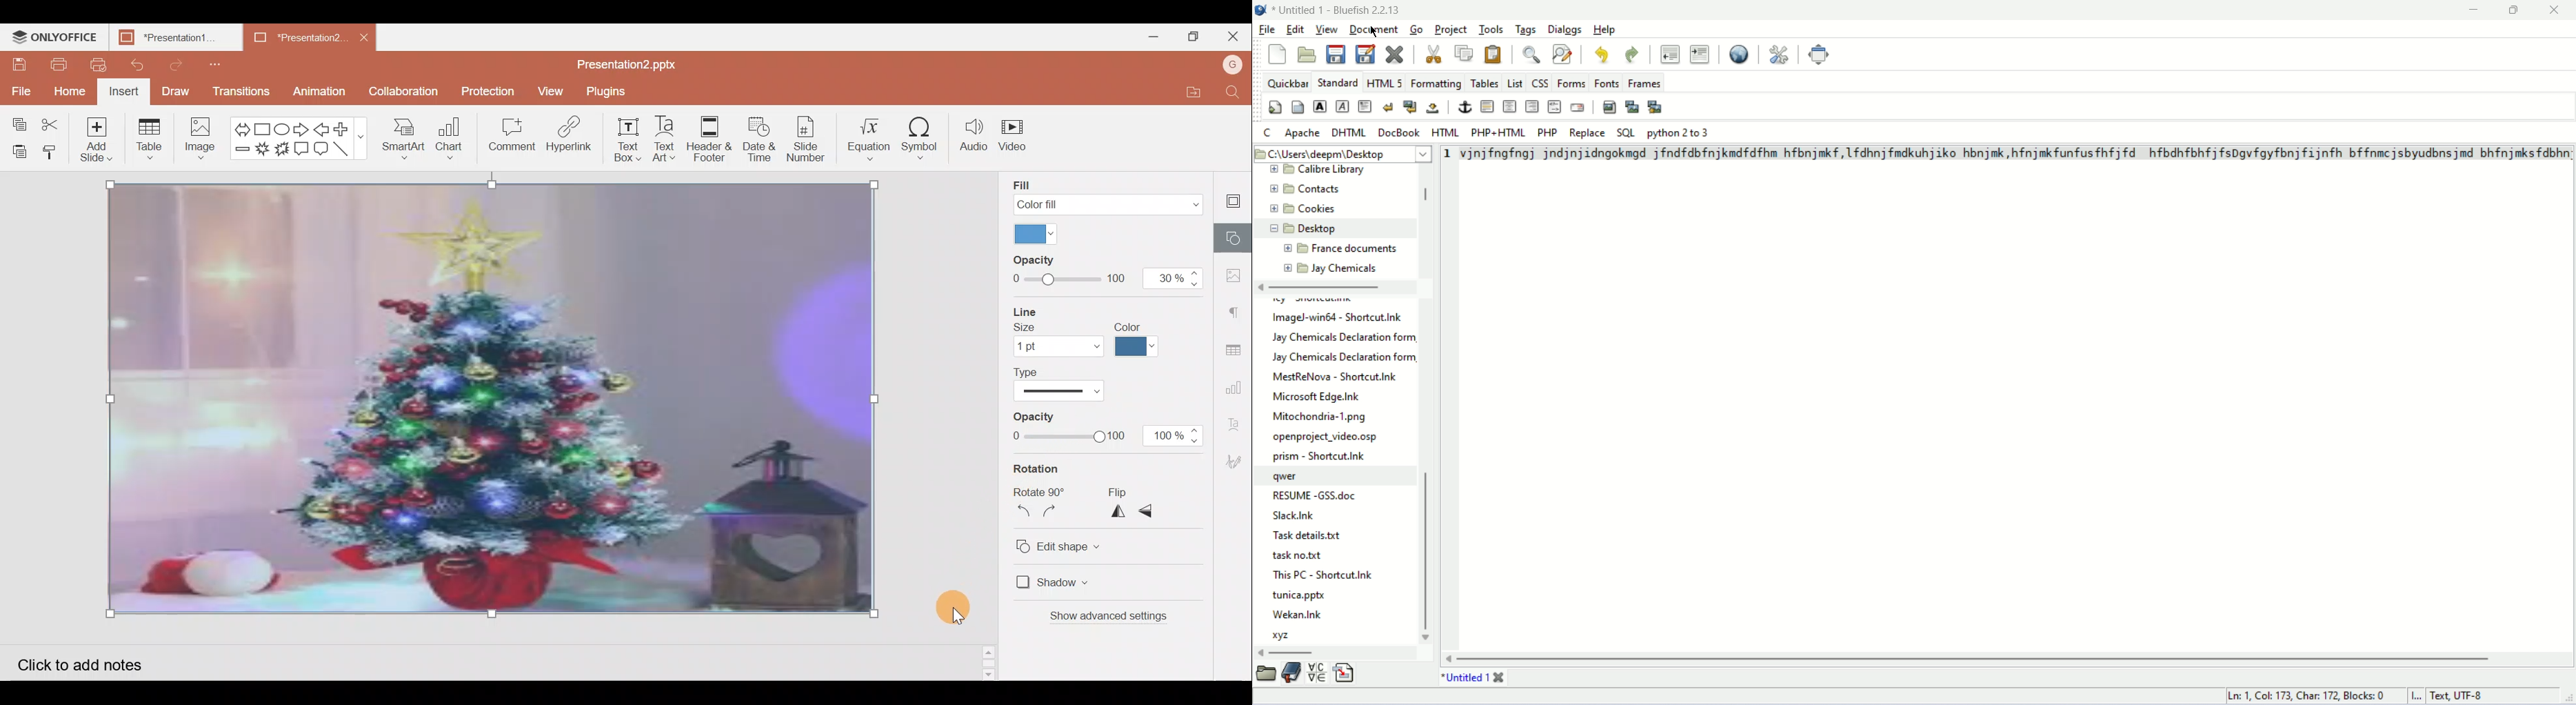 This screenshot has width=2576, height=728. Describe the element at coordinates (405, 91) in the screenshot. I see `Collaboration` at that location.